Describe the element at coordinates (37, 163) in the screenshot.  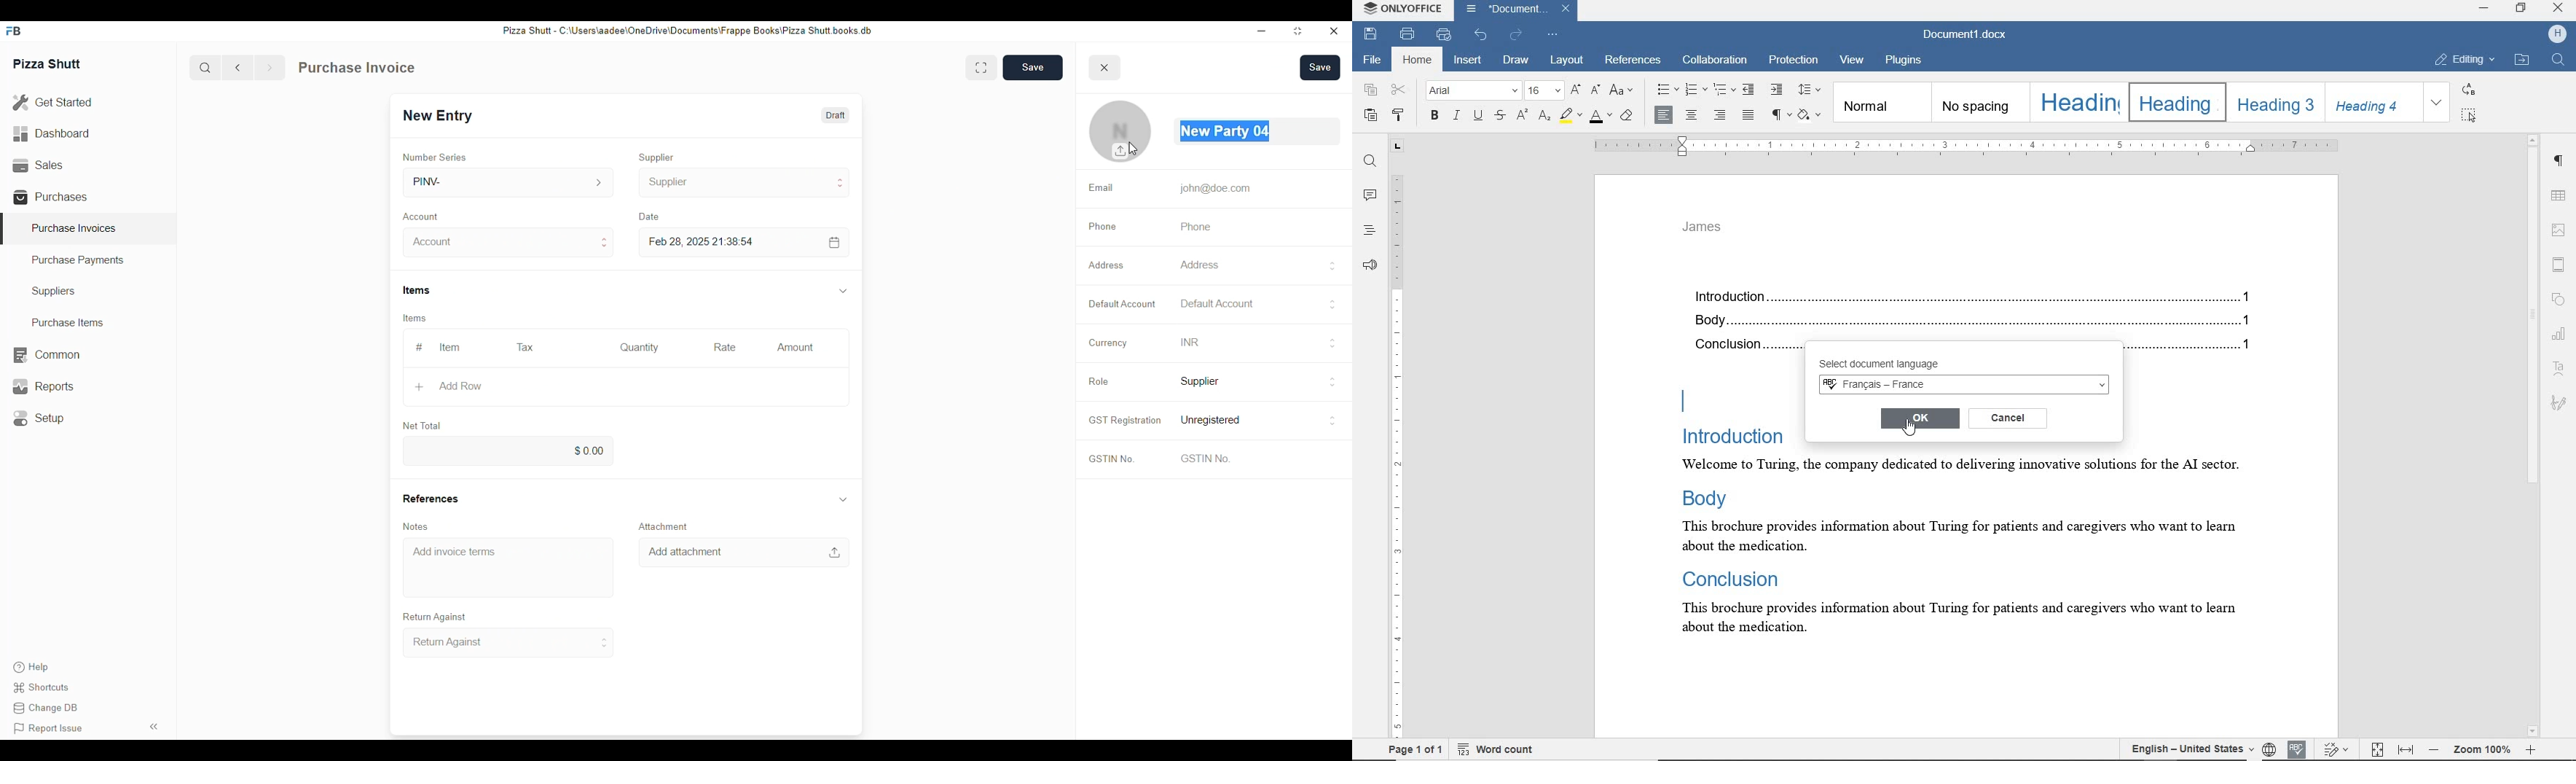
I see `Sales` at that location.